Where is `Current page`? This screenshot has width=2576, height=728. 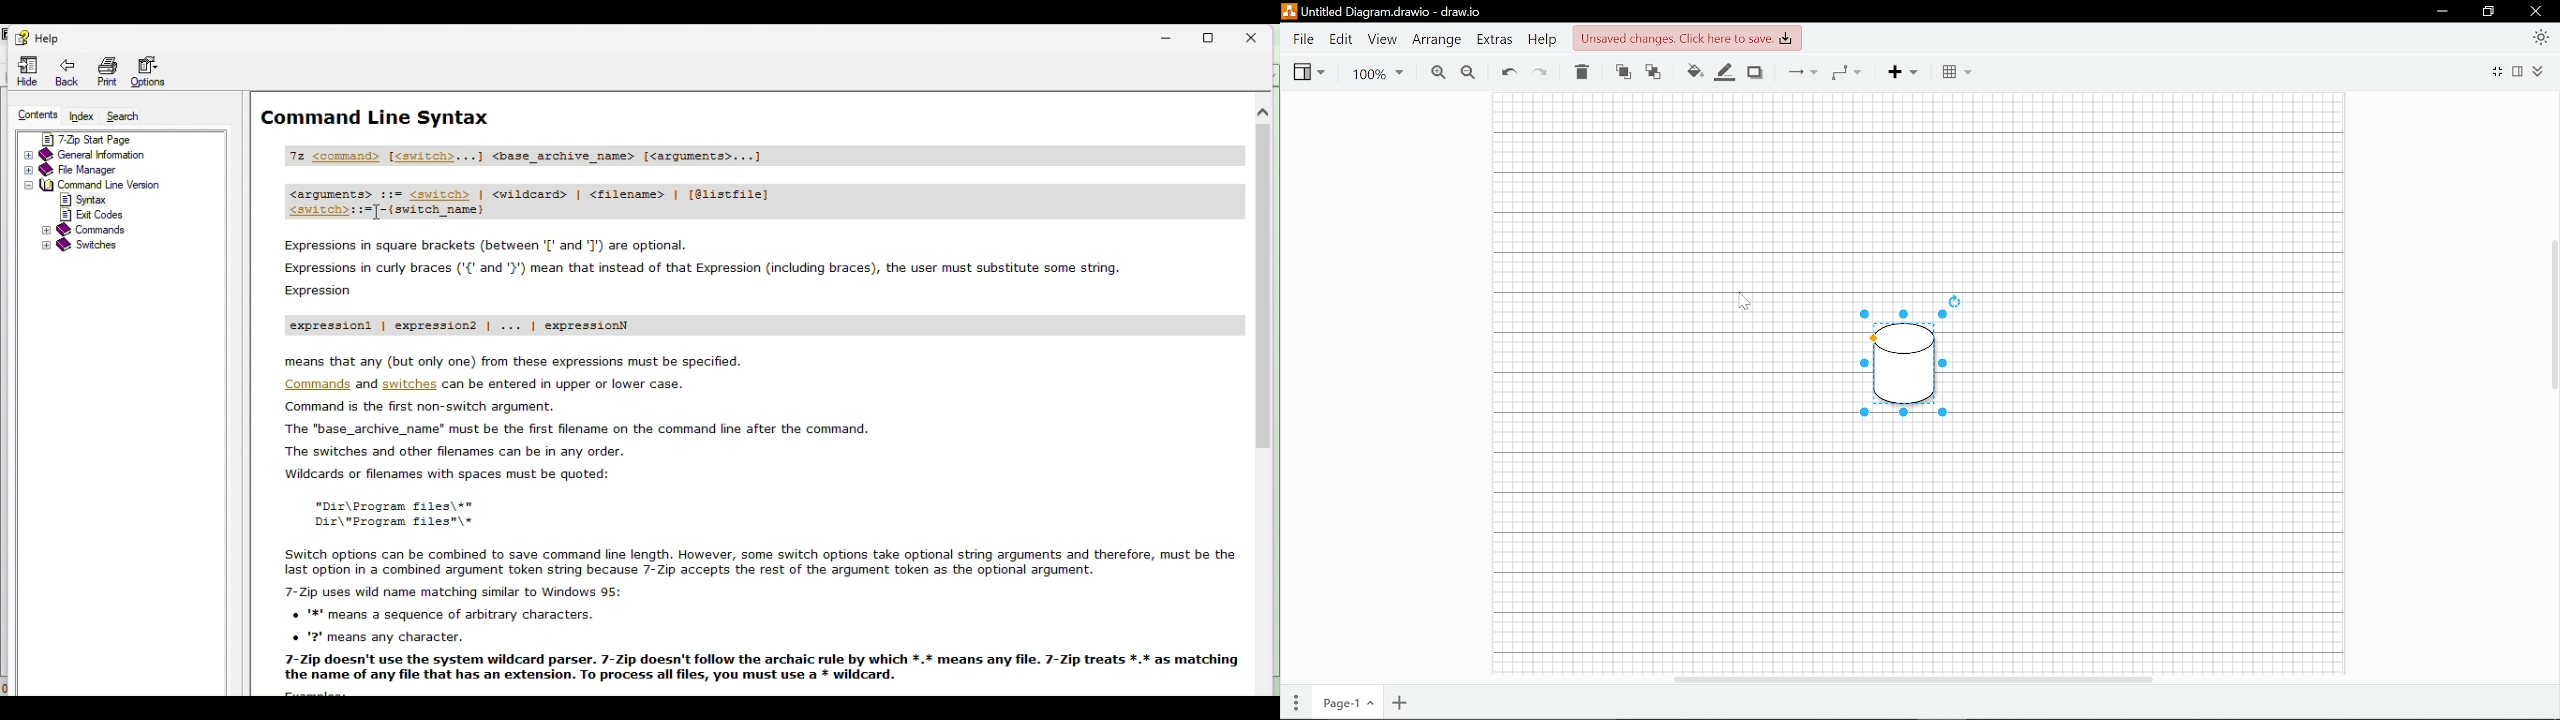
Current page is located at coordinates (1347, 701).